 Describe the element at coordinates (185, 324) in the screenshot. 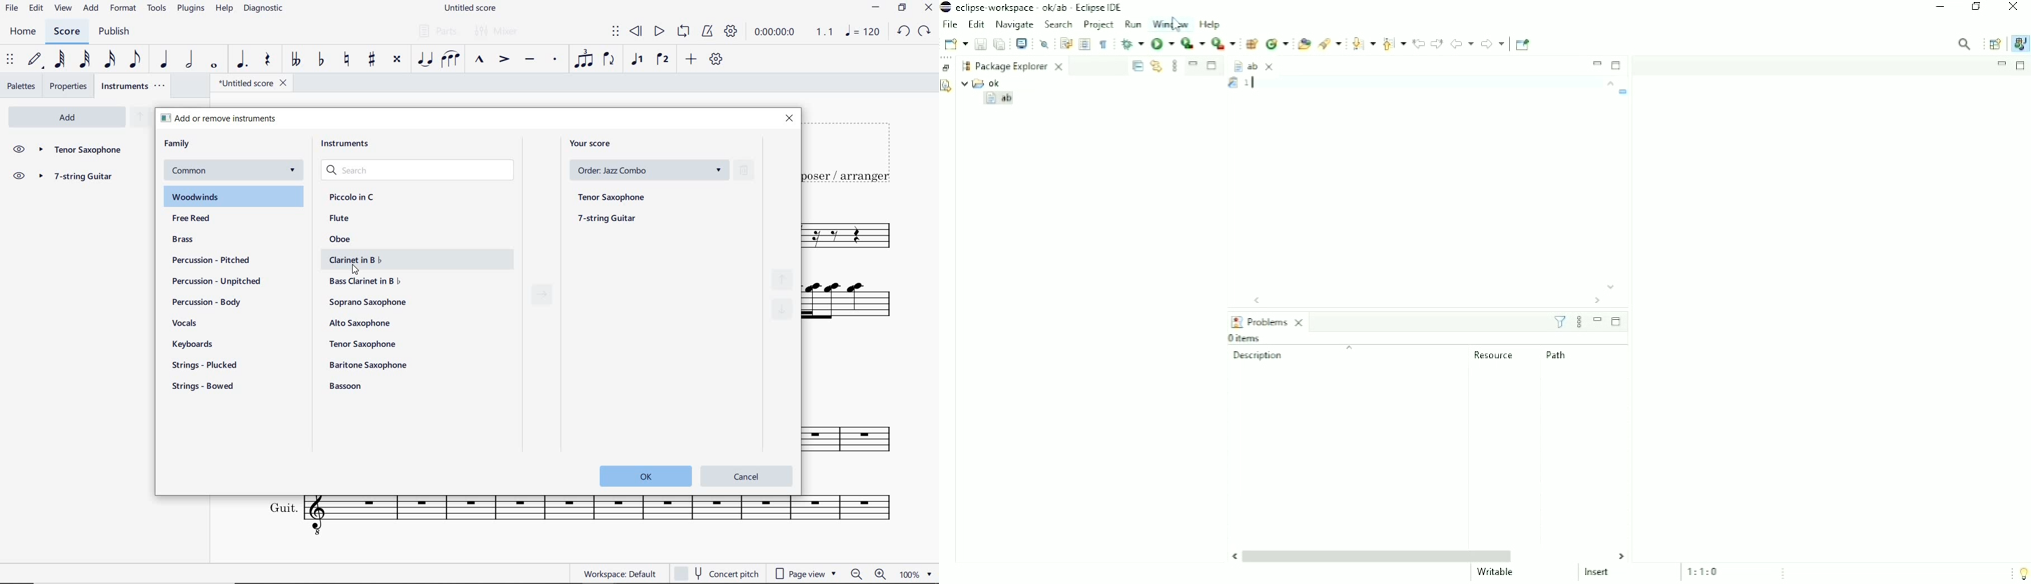

I see `vocals` at that location.